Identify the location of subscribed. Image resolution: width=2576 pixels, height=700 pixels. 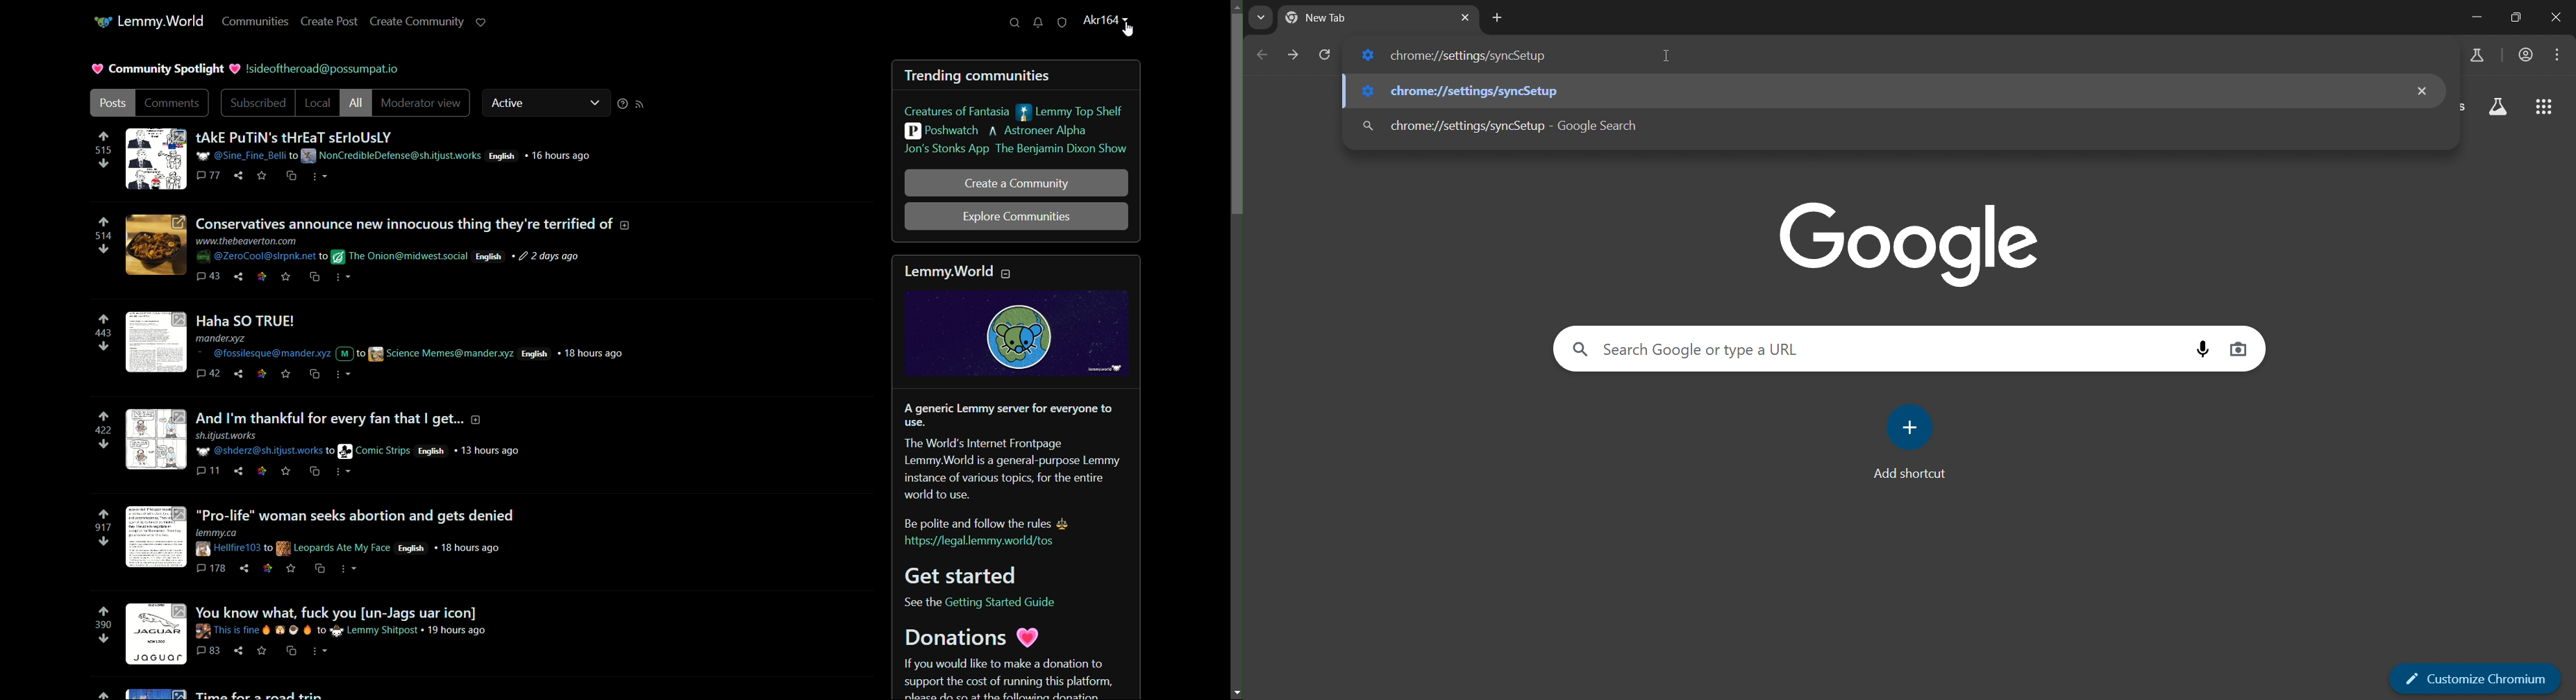
(257, 102).